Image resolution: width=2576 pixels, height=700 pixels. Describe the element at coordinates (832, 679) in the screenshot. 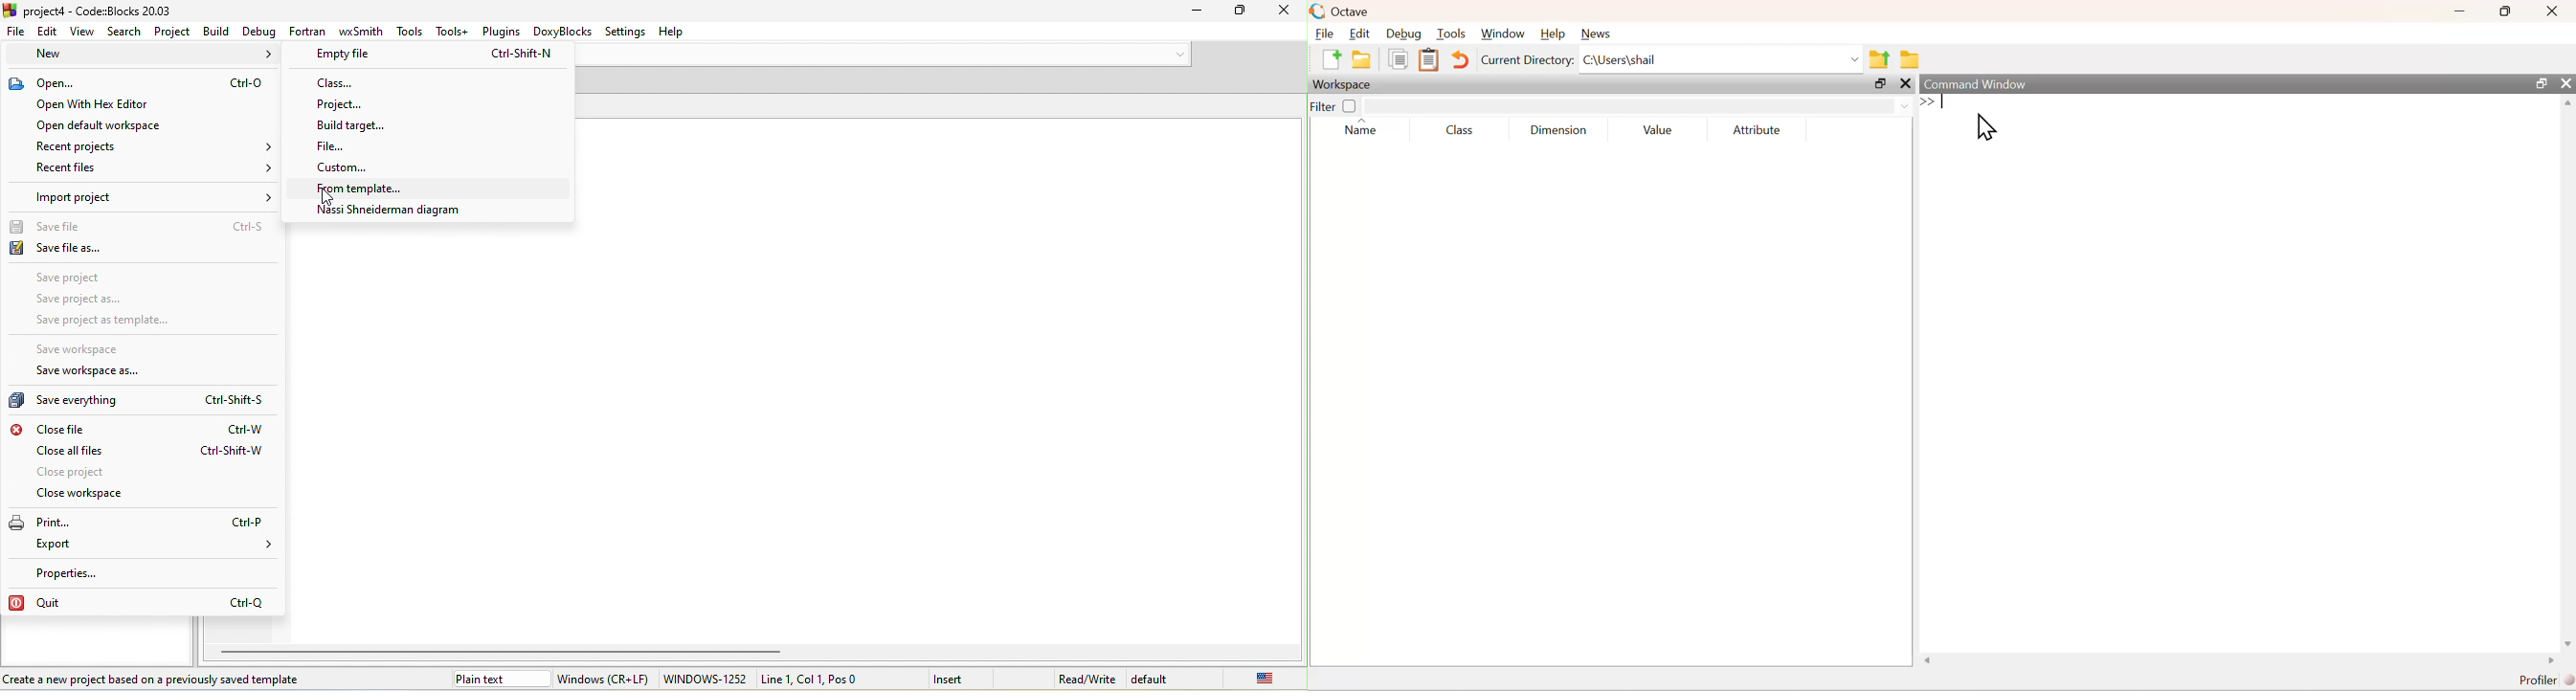

I see `Line 1, Col 1, Pos0` at that location.